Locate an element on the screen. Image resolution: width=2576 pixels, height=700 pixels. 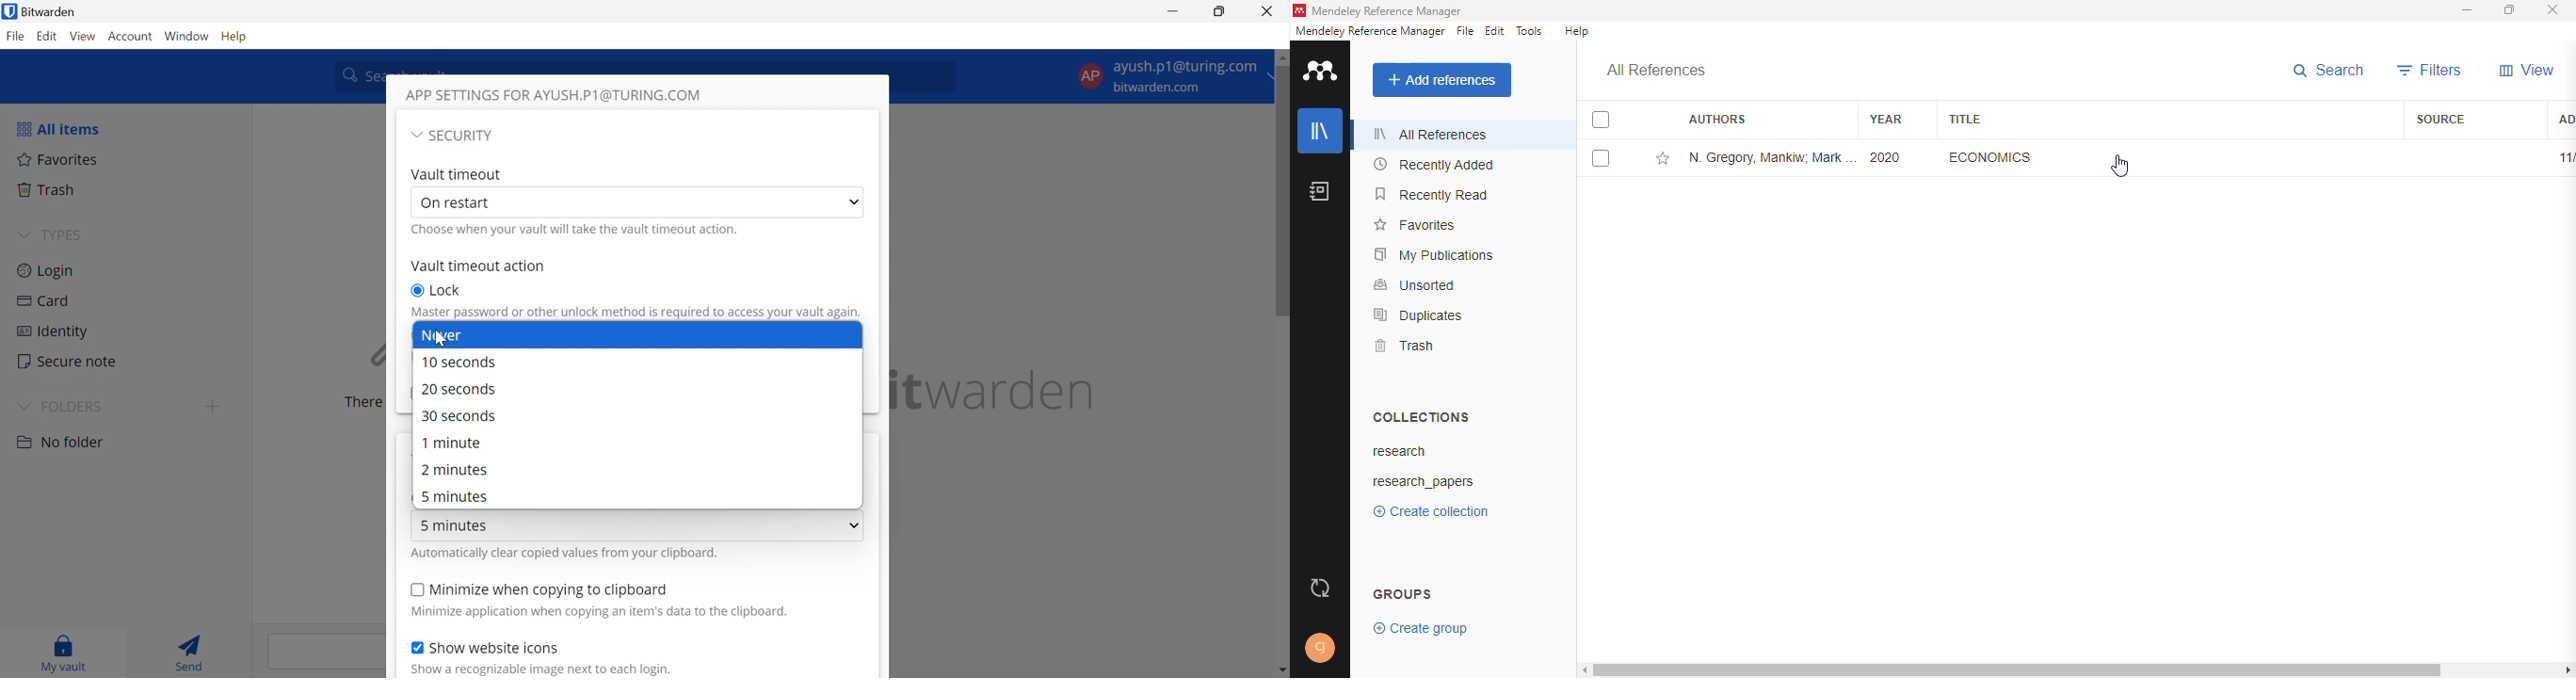
authors is located at coordinates (1717, 118).